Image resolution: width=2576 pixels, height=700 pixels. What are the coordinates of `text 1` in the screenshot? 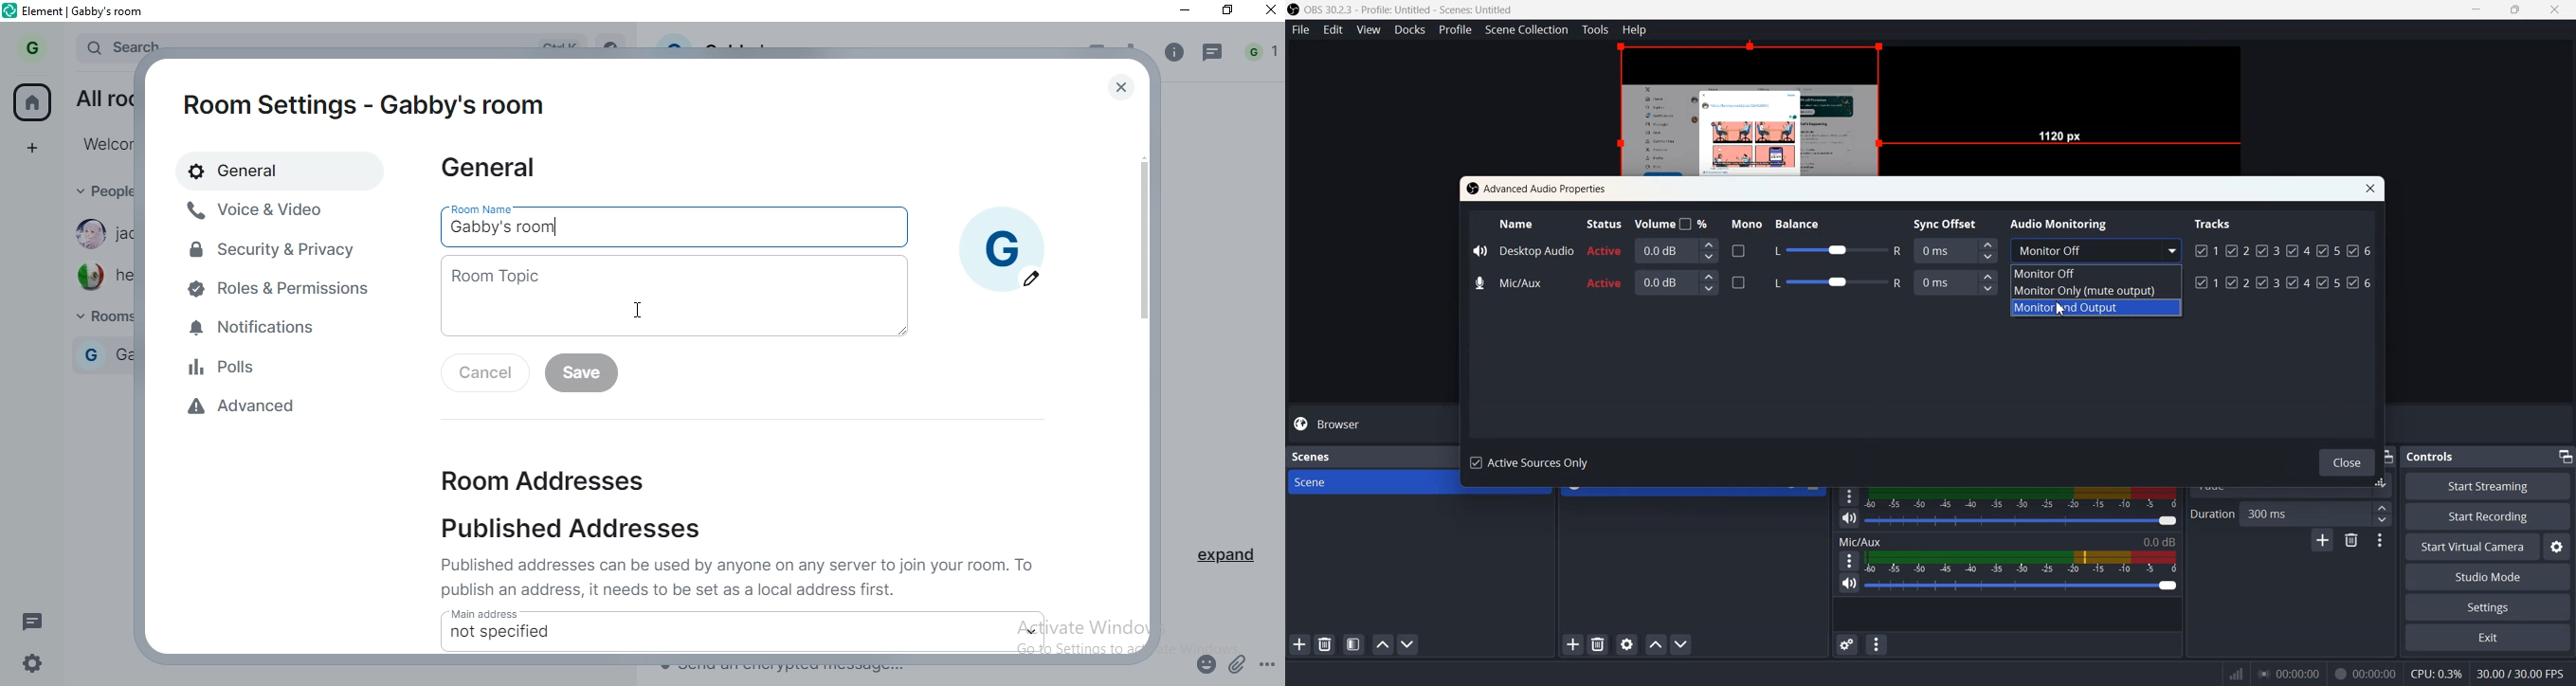 It's located at (742, 576).